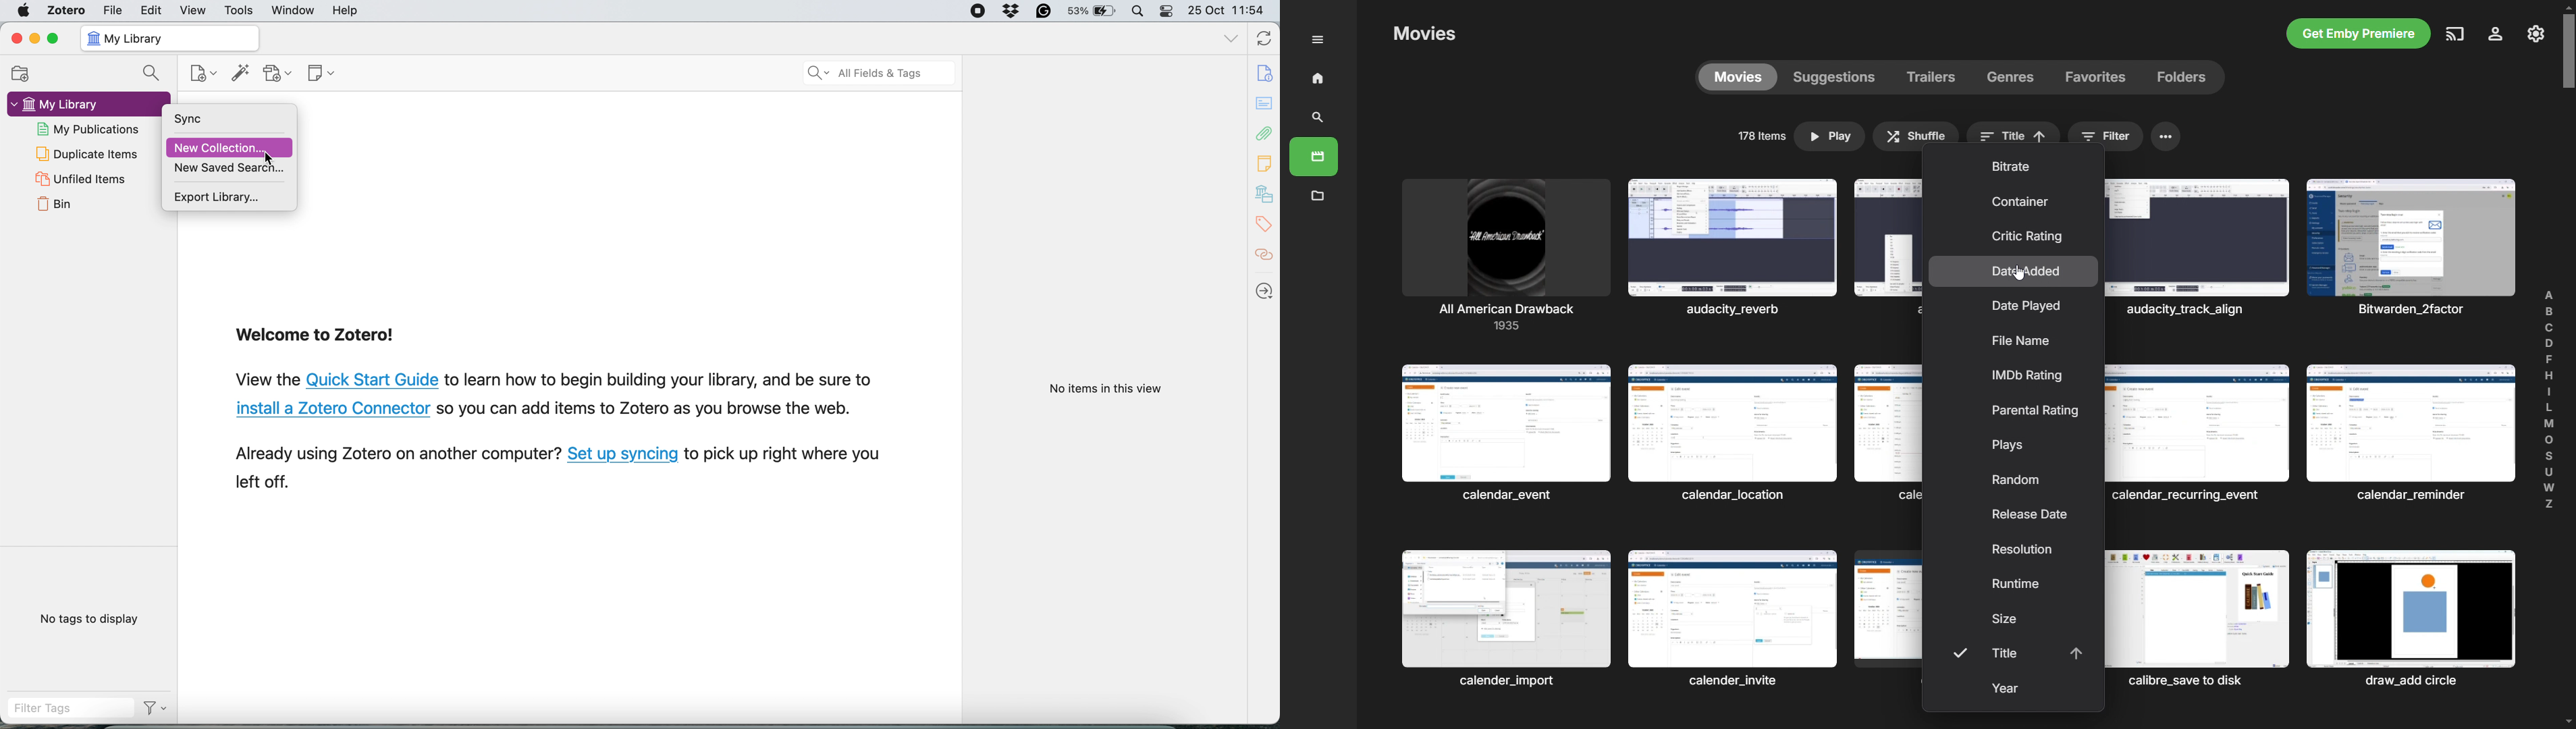 The width and height of the screenshot is (2576, 756). Describe the element at coordinates (66, 10) in the screenshot. I see `zotero` at that location.